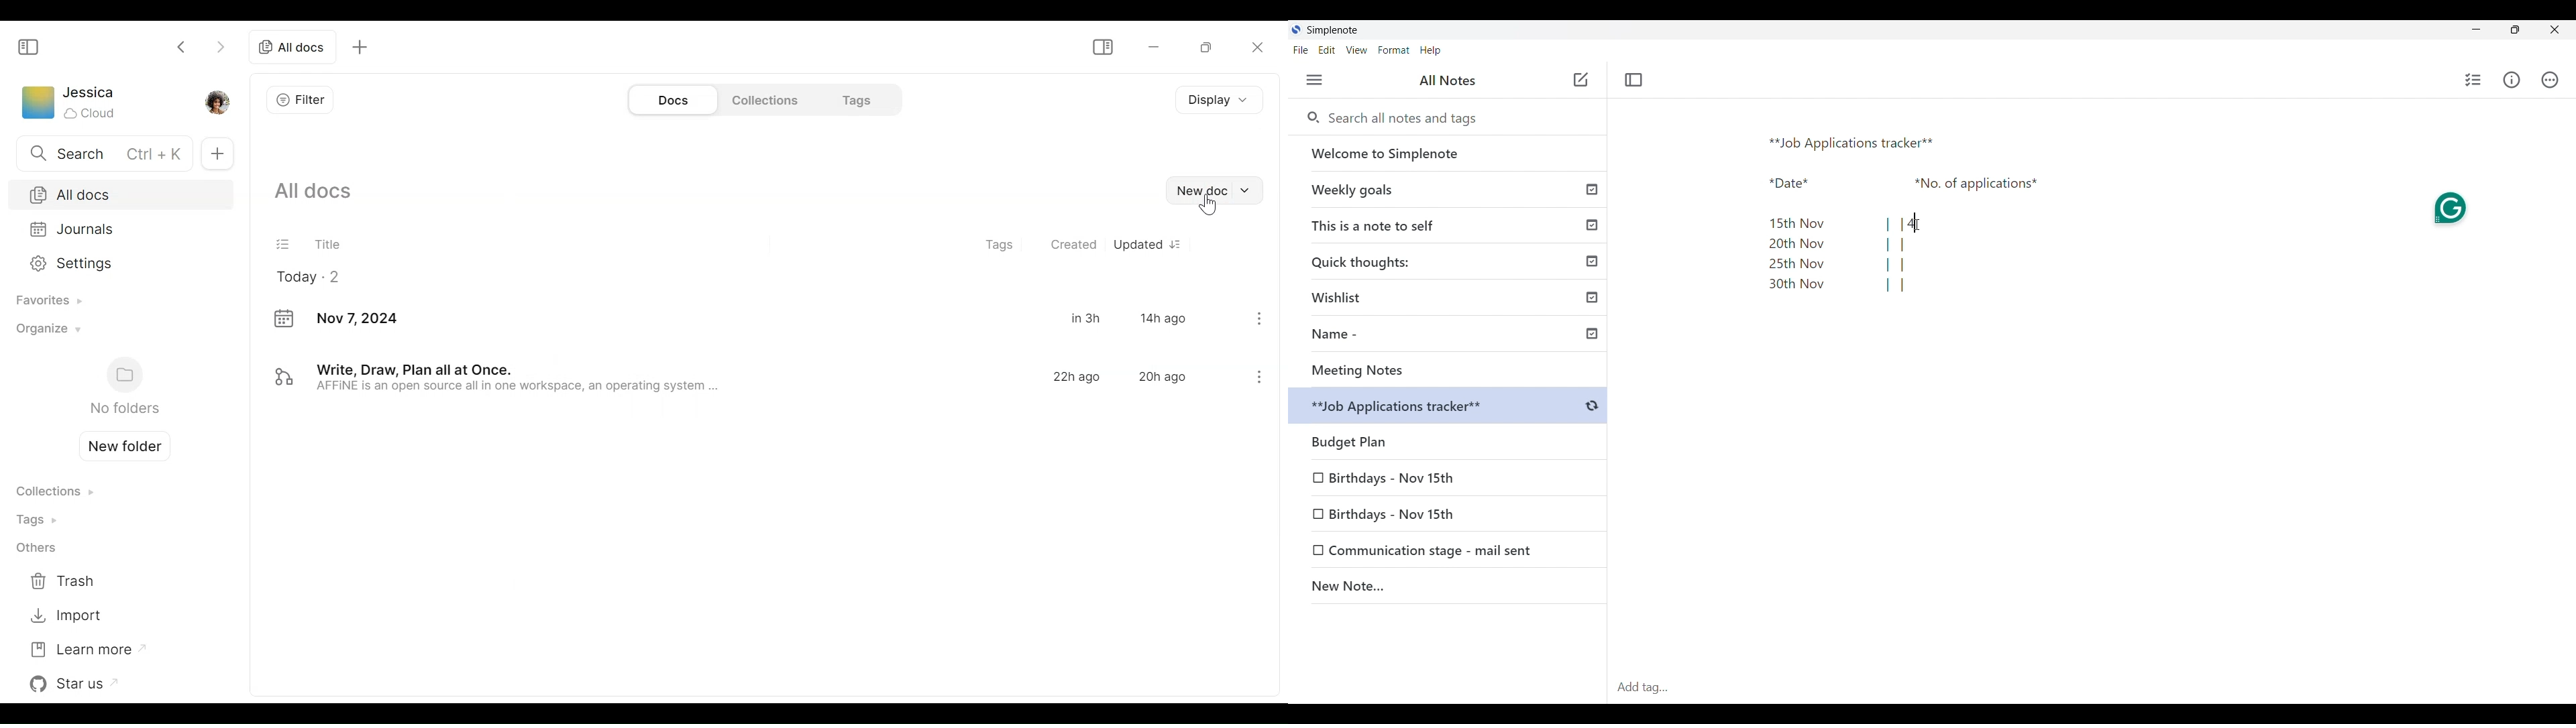 Image resolution: width=2576 pixels, height=728 pixels. What do you see at coordinates (1009, 245) in the screenshot?
I see `Tags` at bounding box center [1009, 245].